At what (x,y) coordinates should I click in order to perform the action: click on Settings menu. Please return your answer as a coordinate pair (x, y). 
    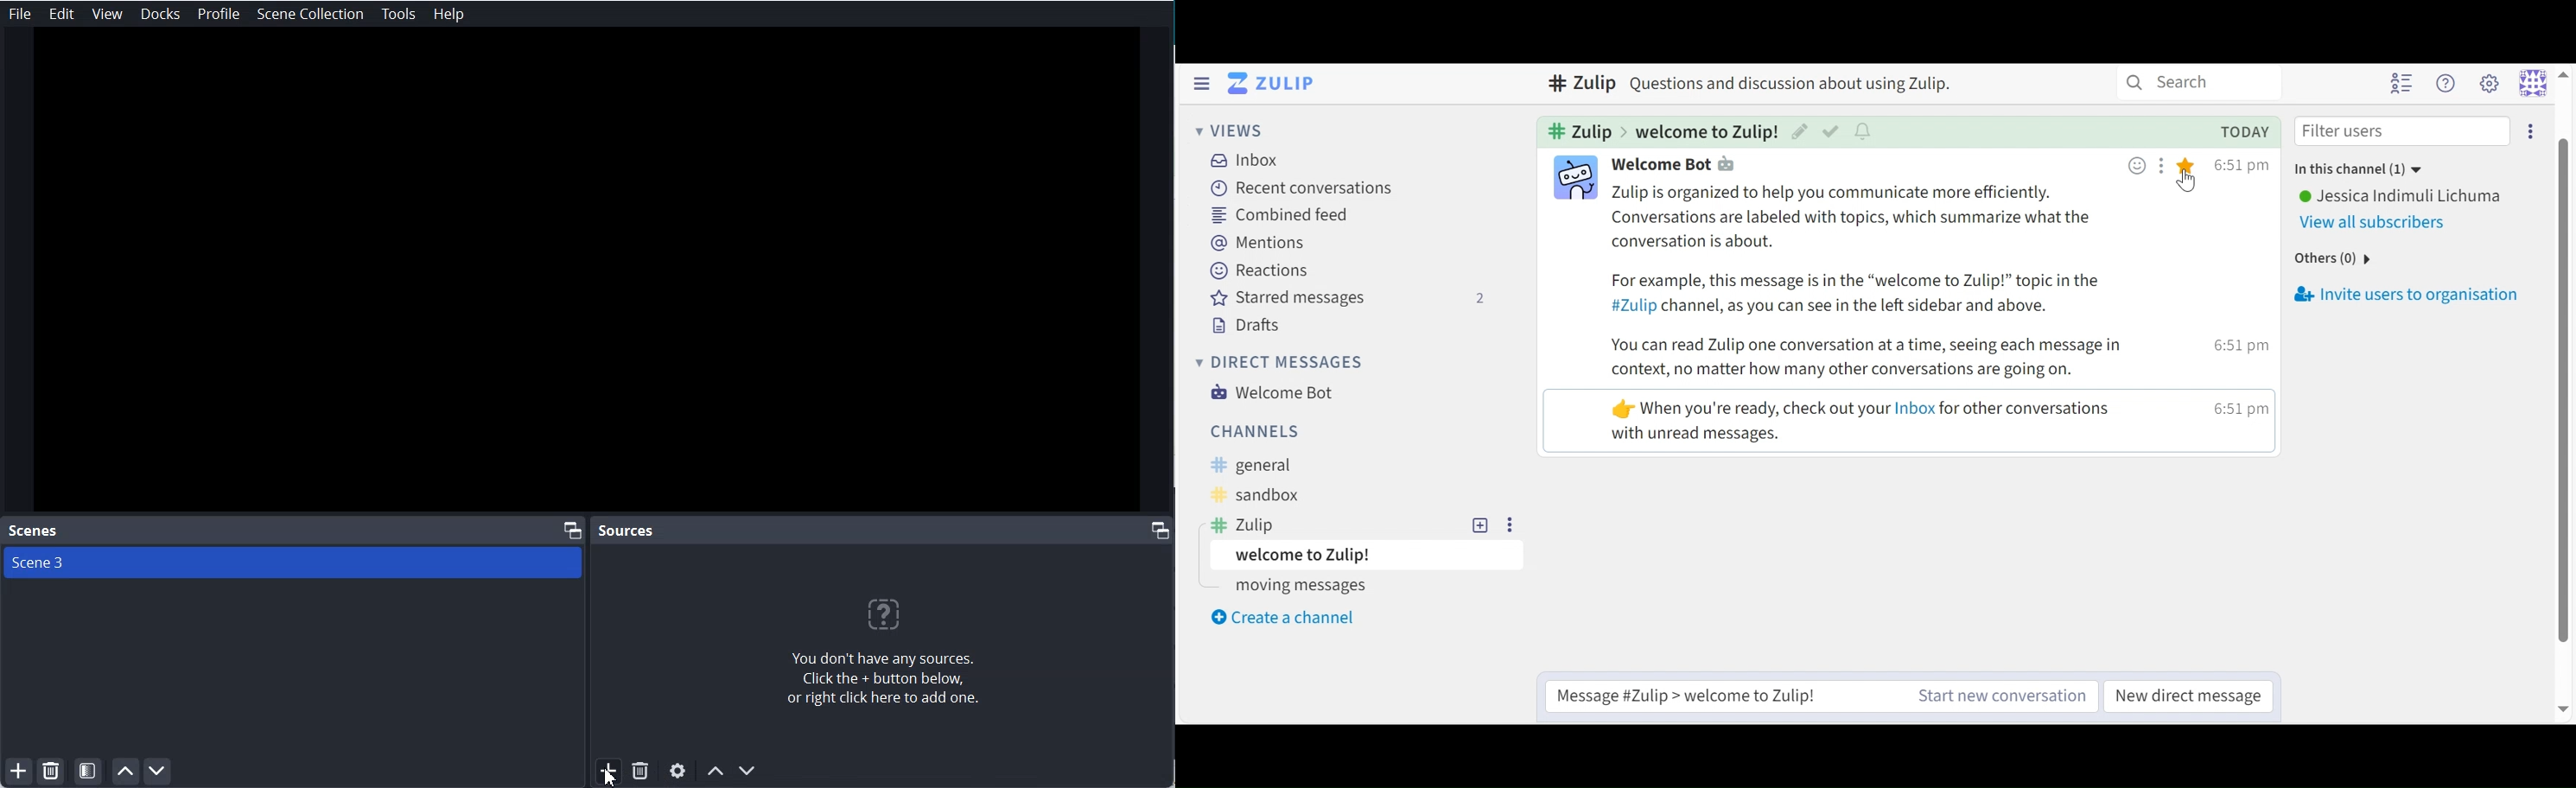
    Looking at the image, I should click on (2492, 82).